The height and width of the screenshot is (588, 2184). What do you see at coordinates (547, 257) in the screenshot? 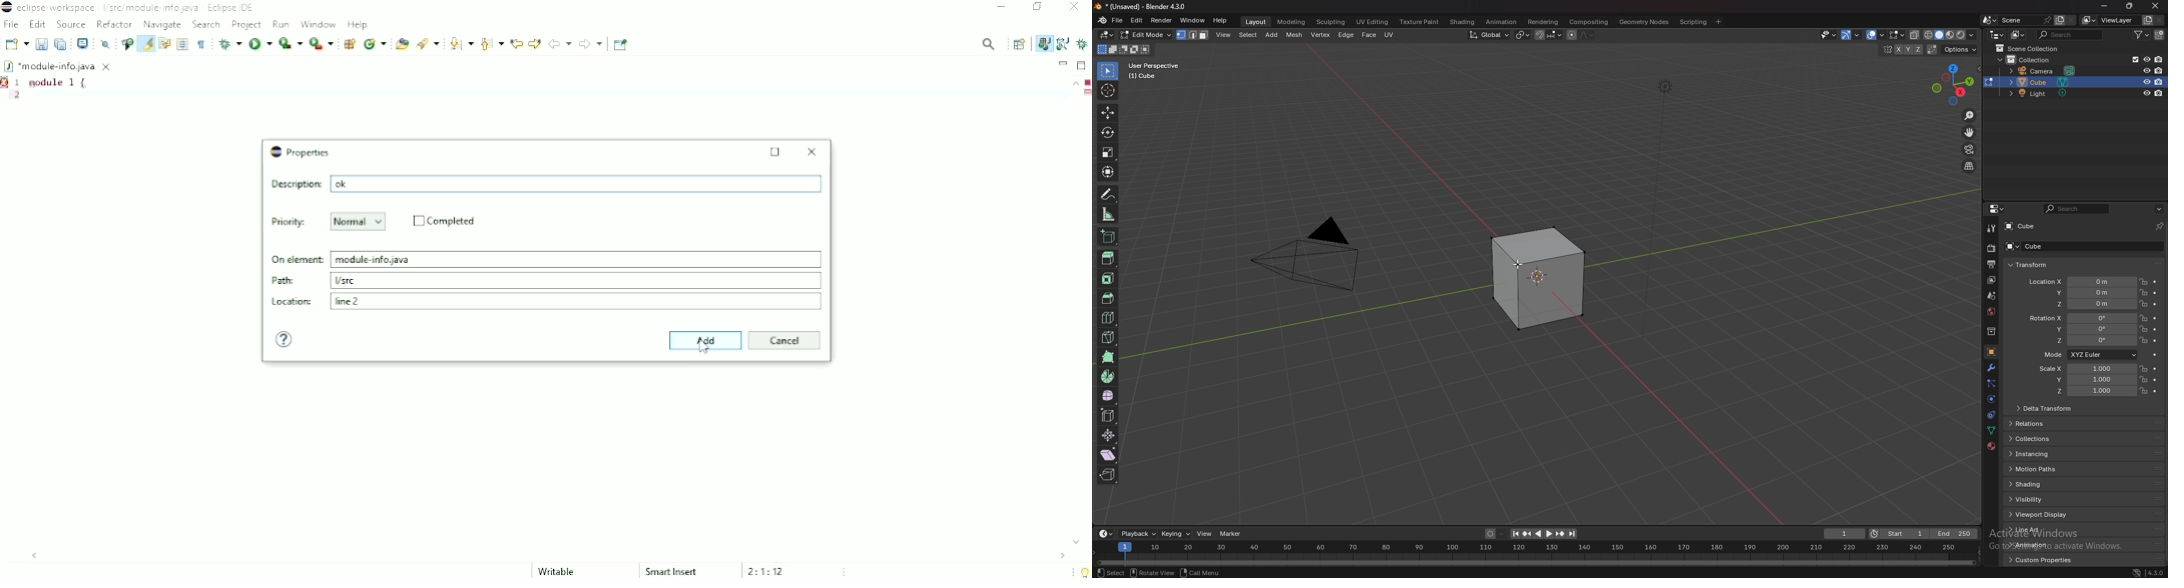
I see `On element` at bounding box center [547, 257].